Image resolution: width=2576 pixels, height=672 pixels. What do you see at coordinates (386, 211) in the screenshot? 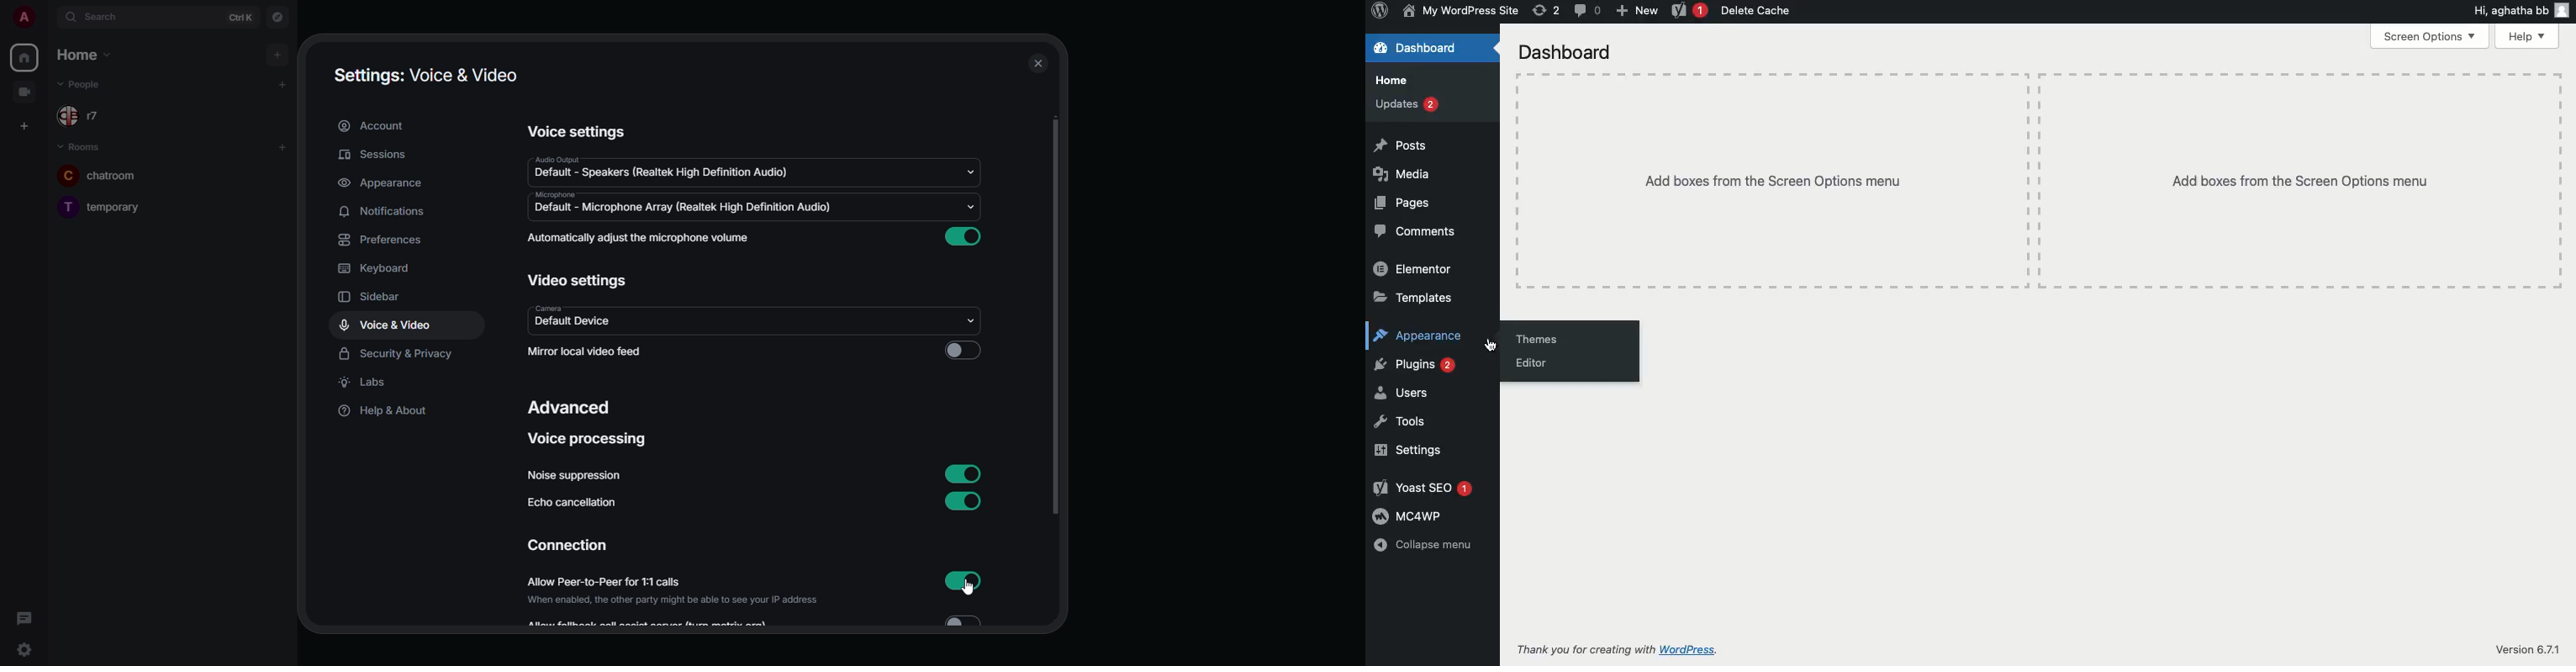
I see `notifications` at bounding box center [386, 211].